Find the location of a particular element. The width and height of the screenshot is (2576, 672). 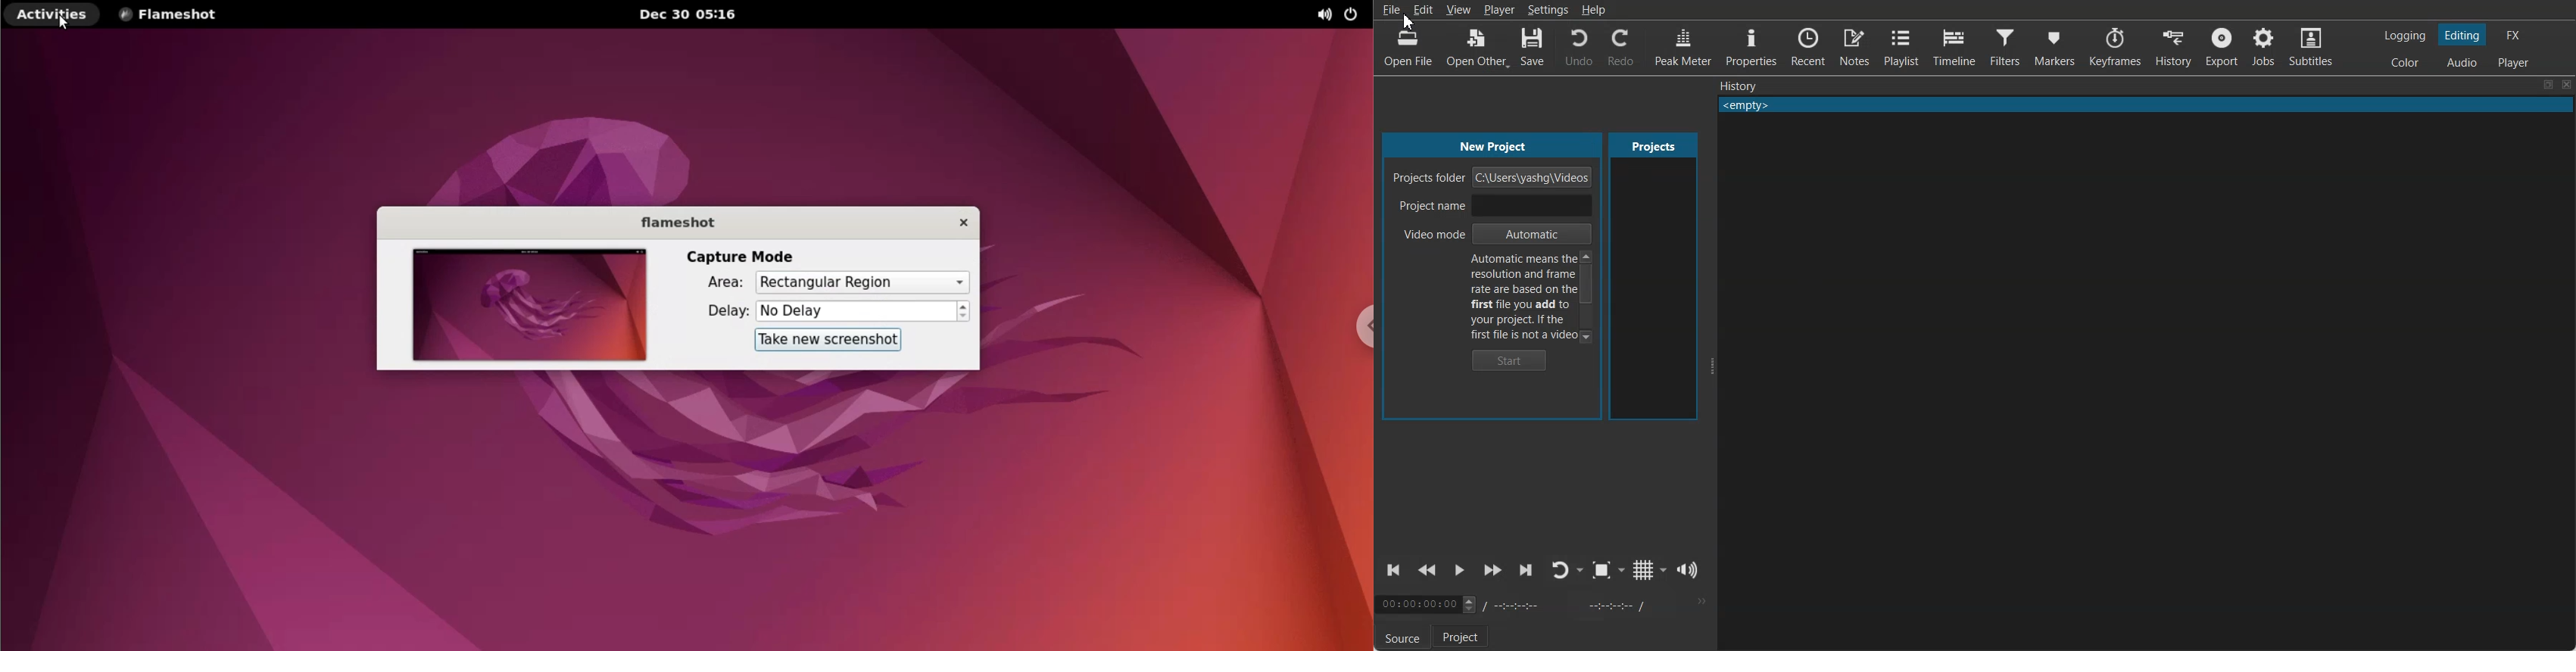

cursor is located at coordinates (1407, 21).